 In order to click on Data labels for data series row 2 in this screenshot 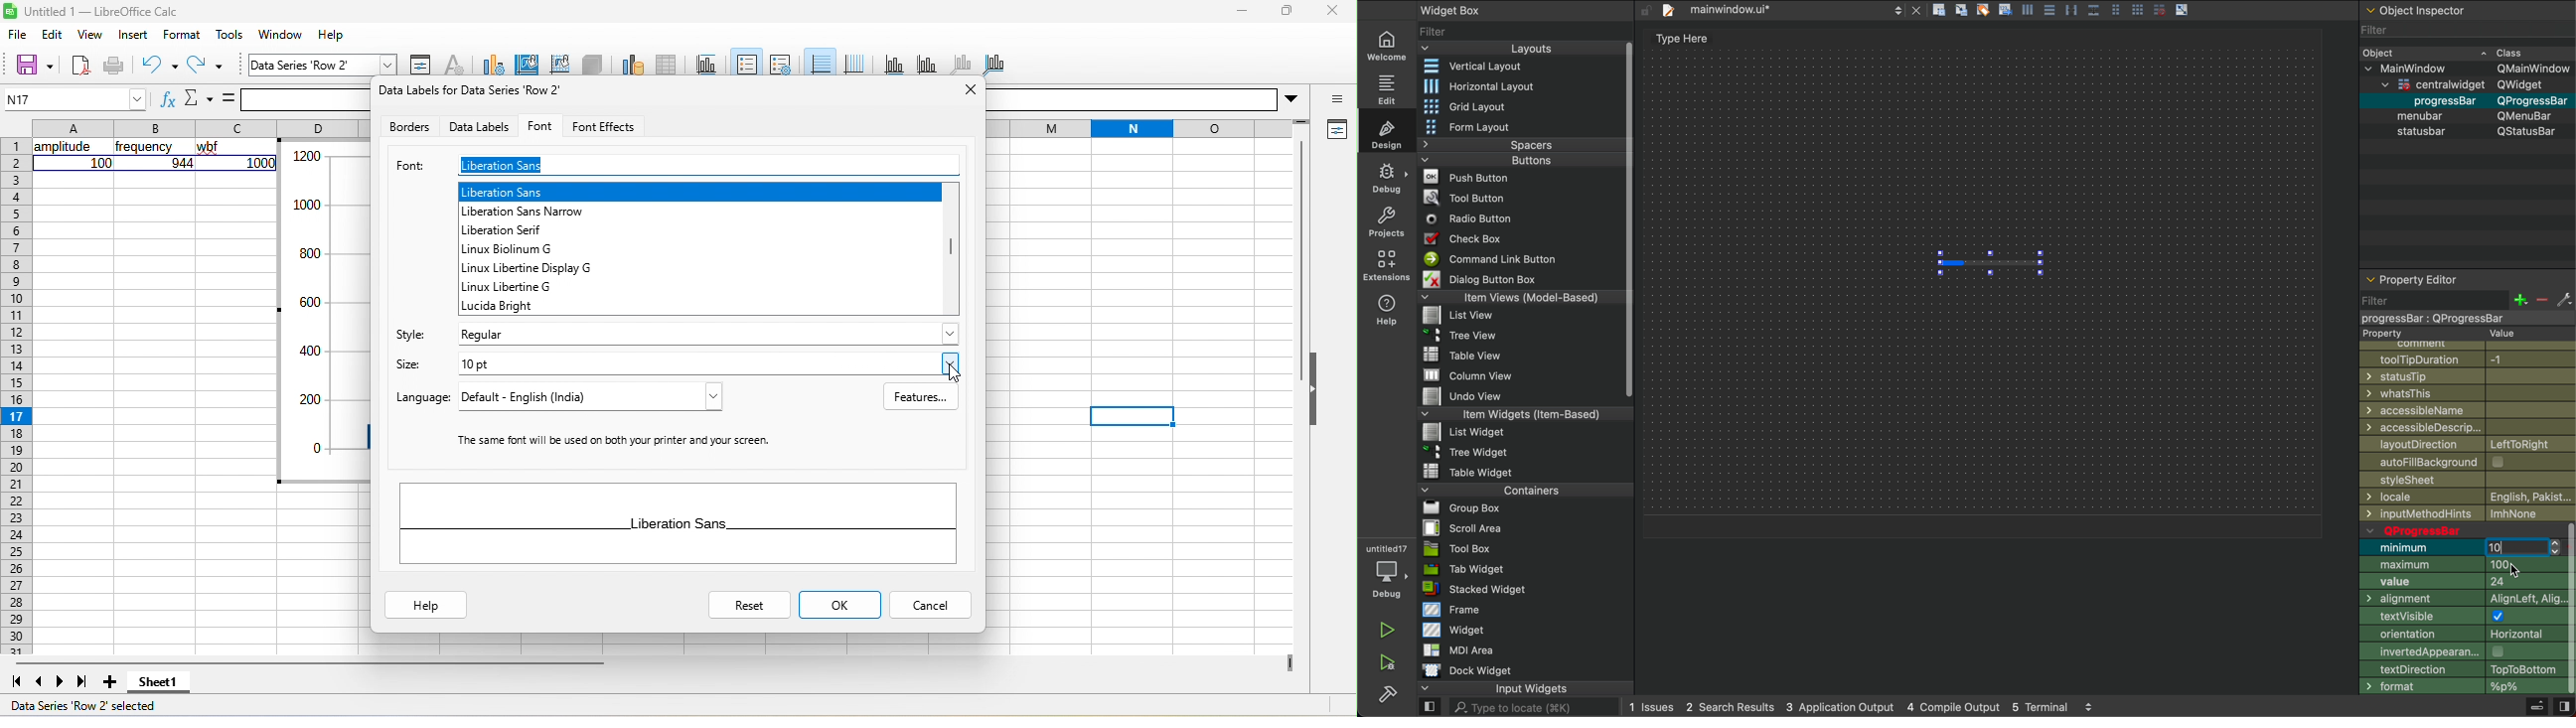, I will do `click(480, 89)`.